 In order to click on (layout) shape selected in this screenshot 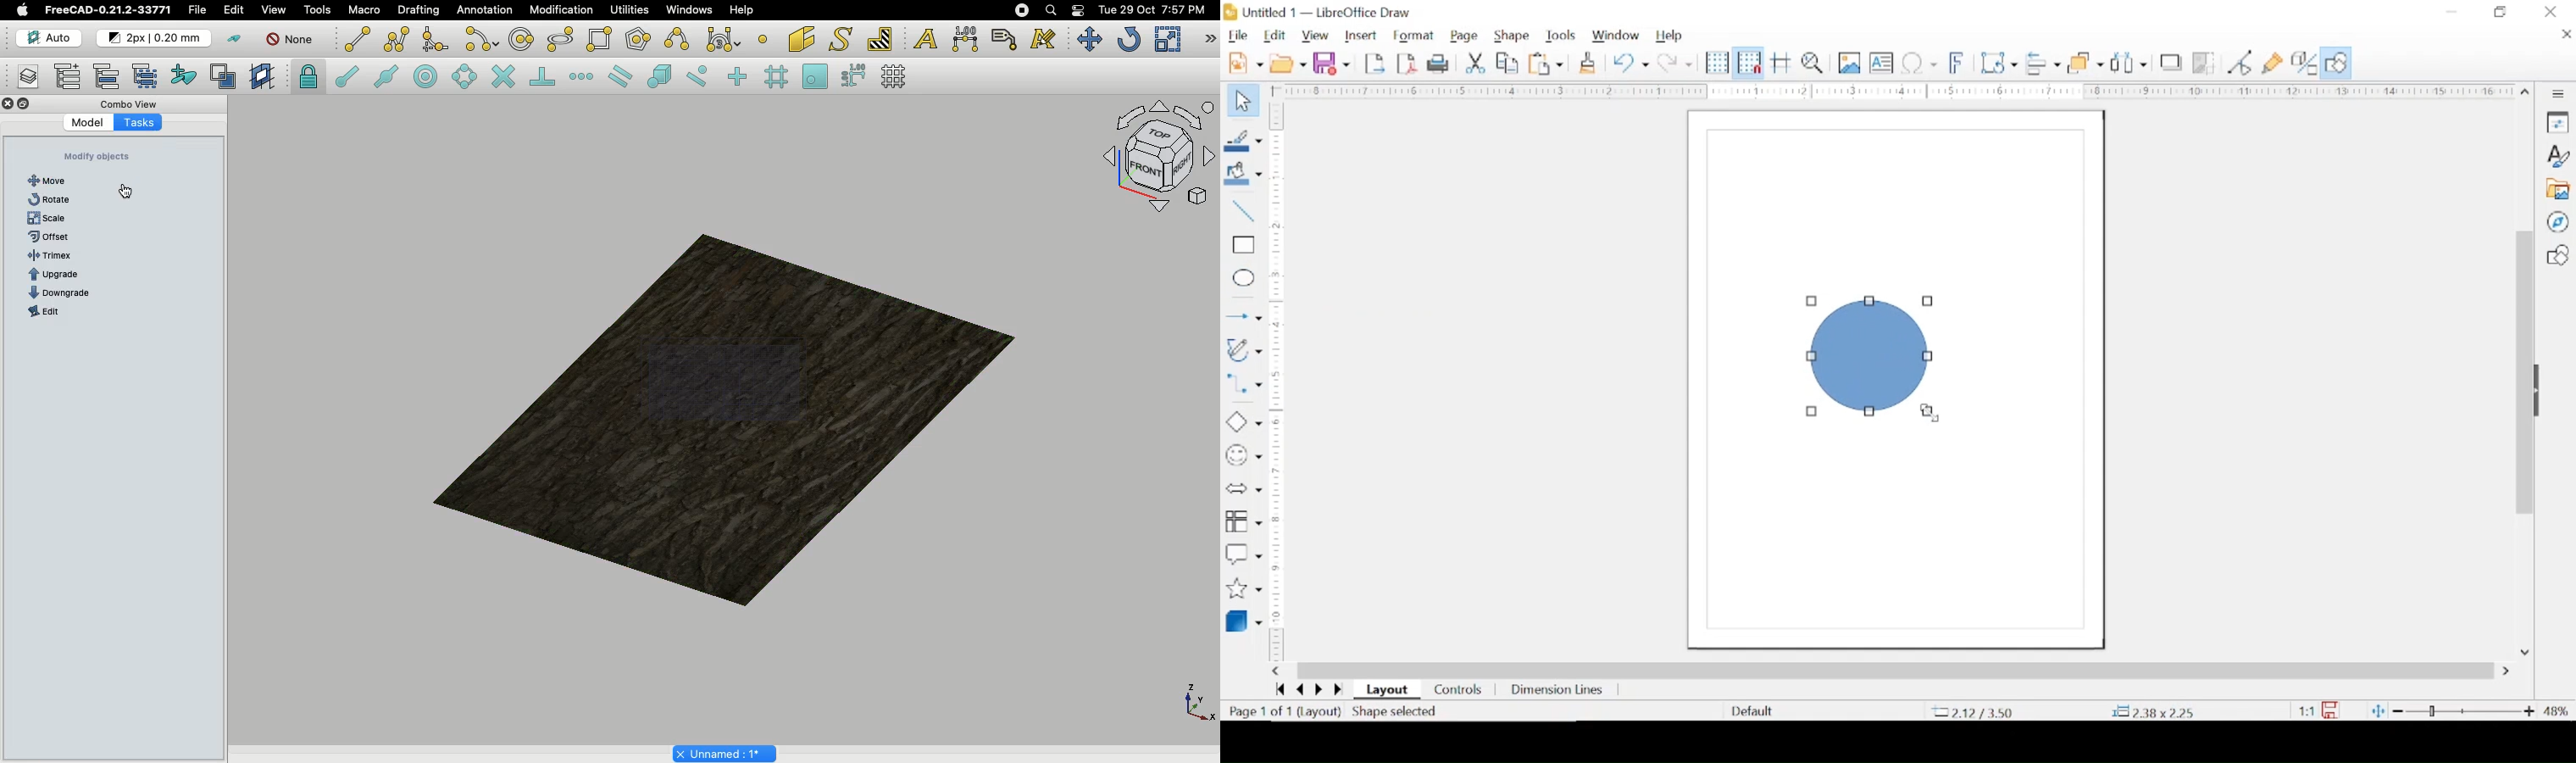, I will do `click(1368, 712)`.